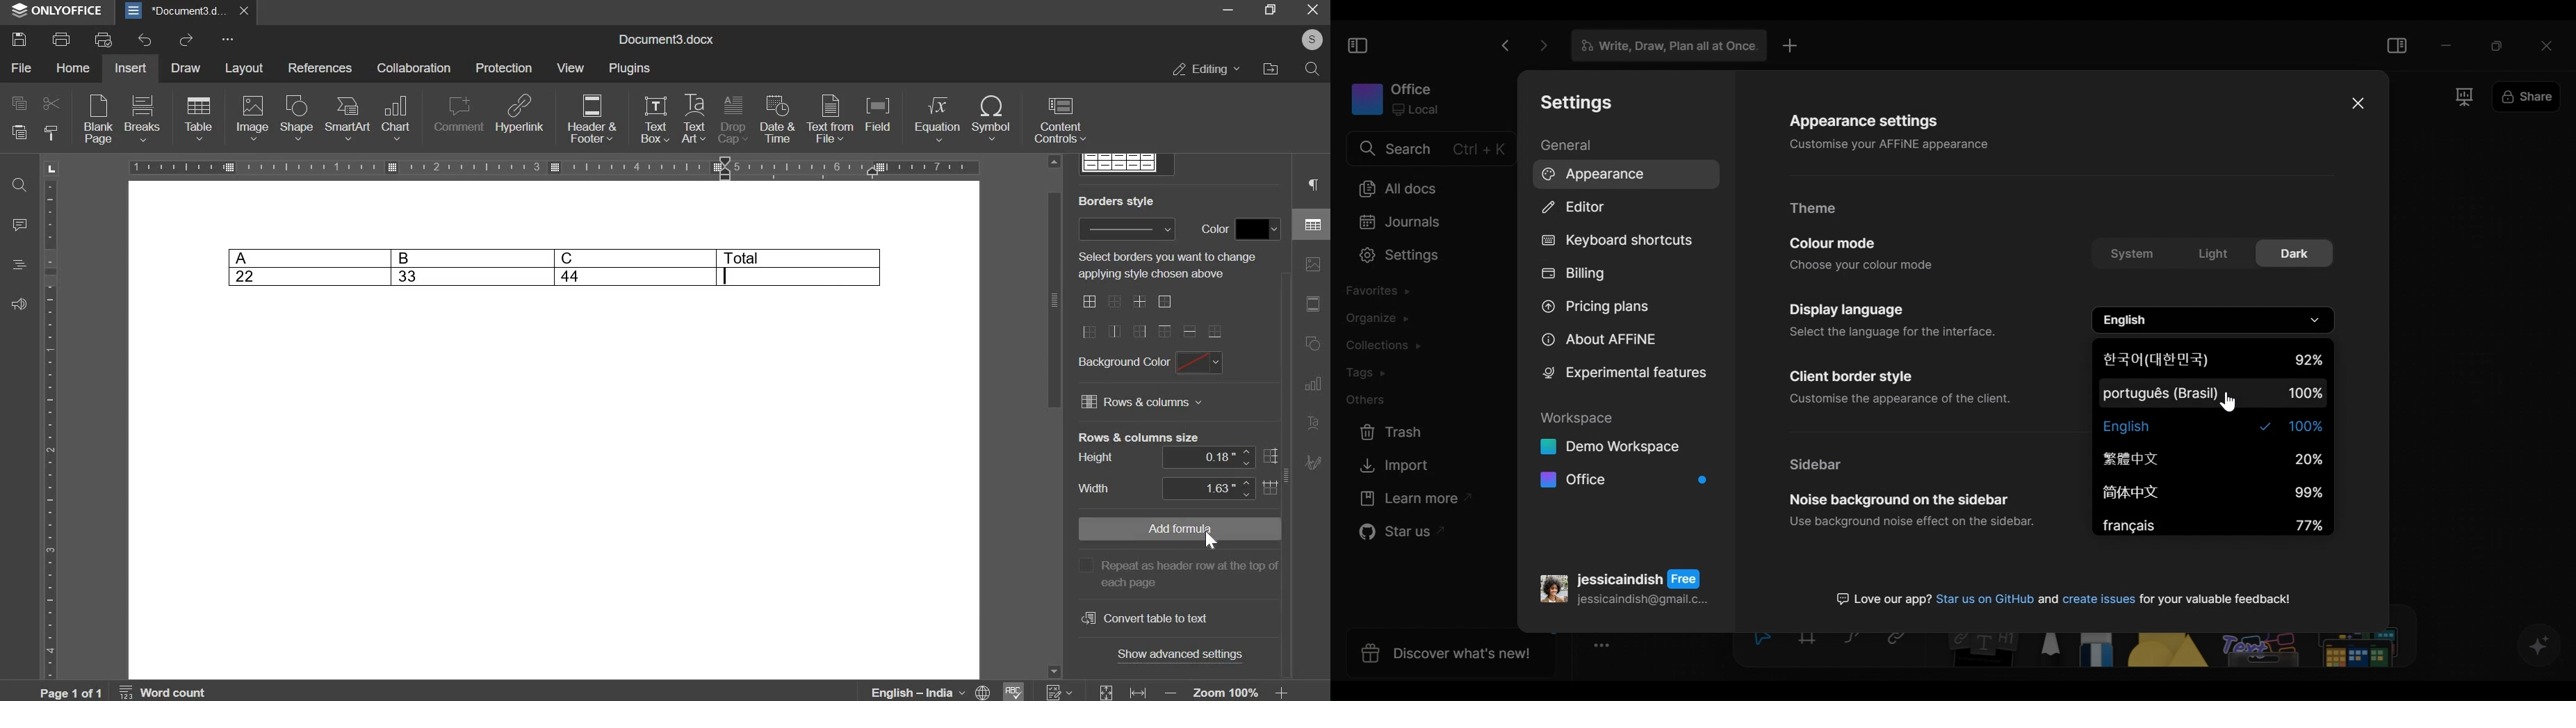  Describe the element at coordinates (1138, 436) in the screenshot. I see `rows and coulmns size` at that location.